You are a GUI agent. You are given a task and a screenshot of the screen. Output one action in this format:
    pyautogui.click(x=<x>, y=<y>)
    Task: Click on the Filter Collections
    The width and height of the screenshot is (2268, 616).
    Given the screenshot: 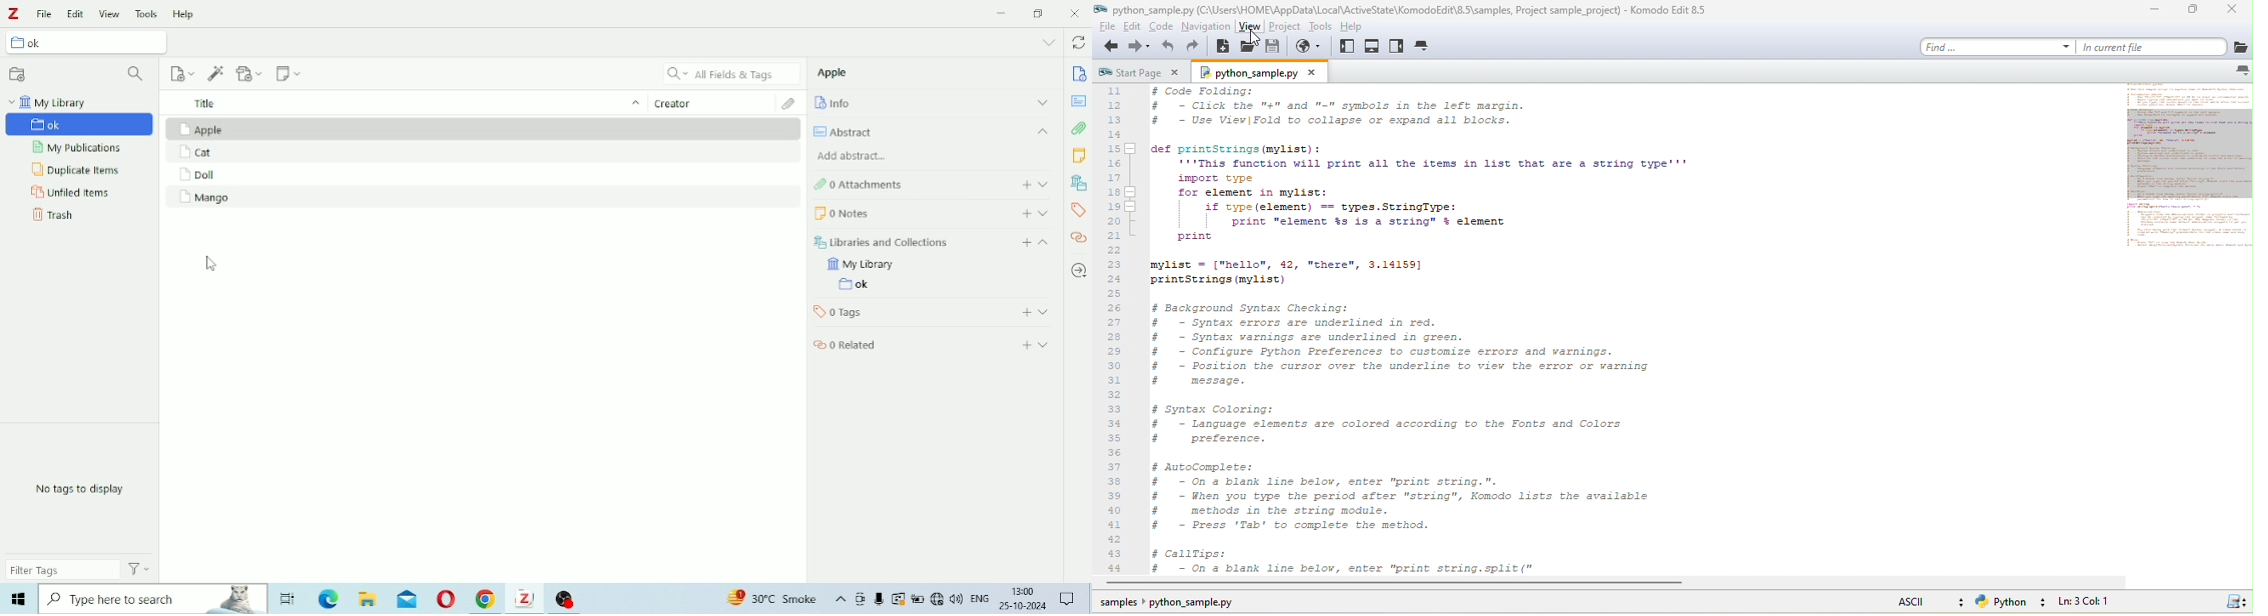 What is the action you would take?
    pyautogui.click(x=137, y=73)
    